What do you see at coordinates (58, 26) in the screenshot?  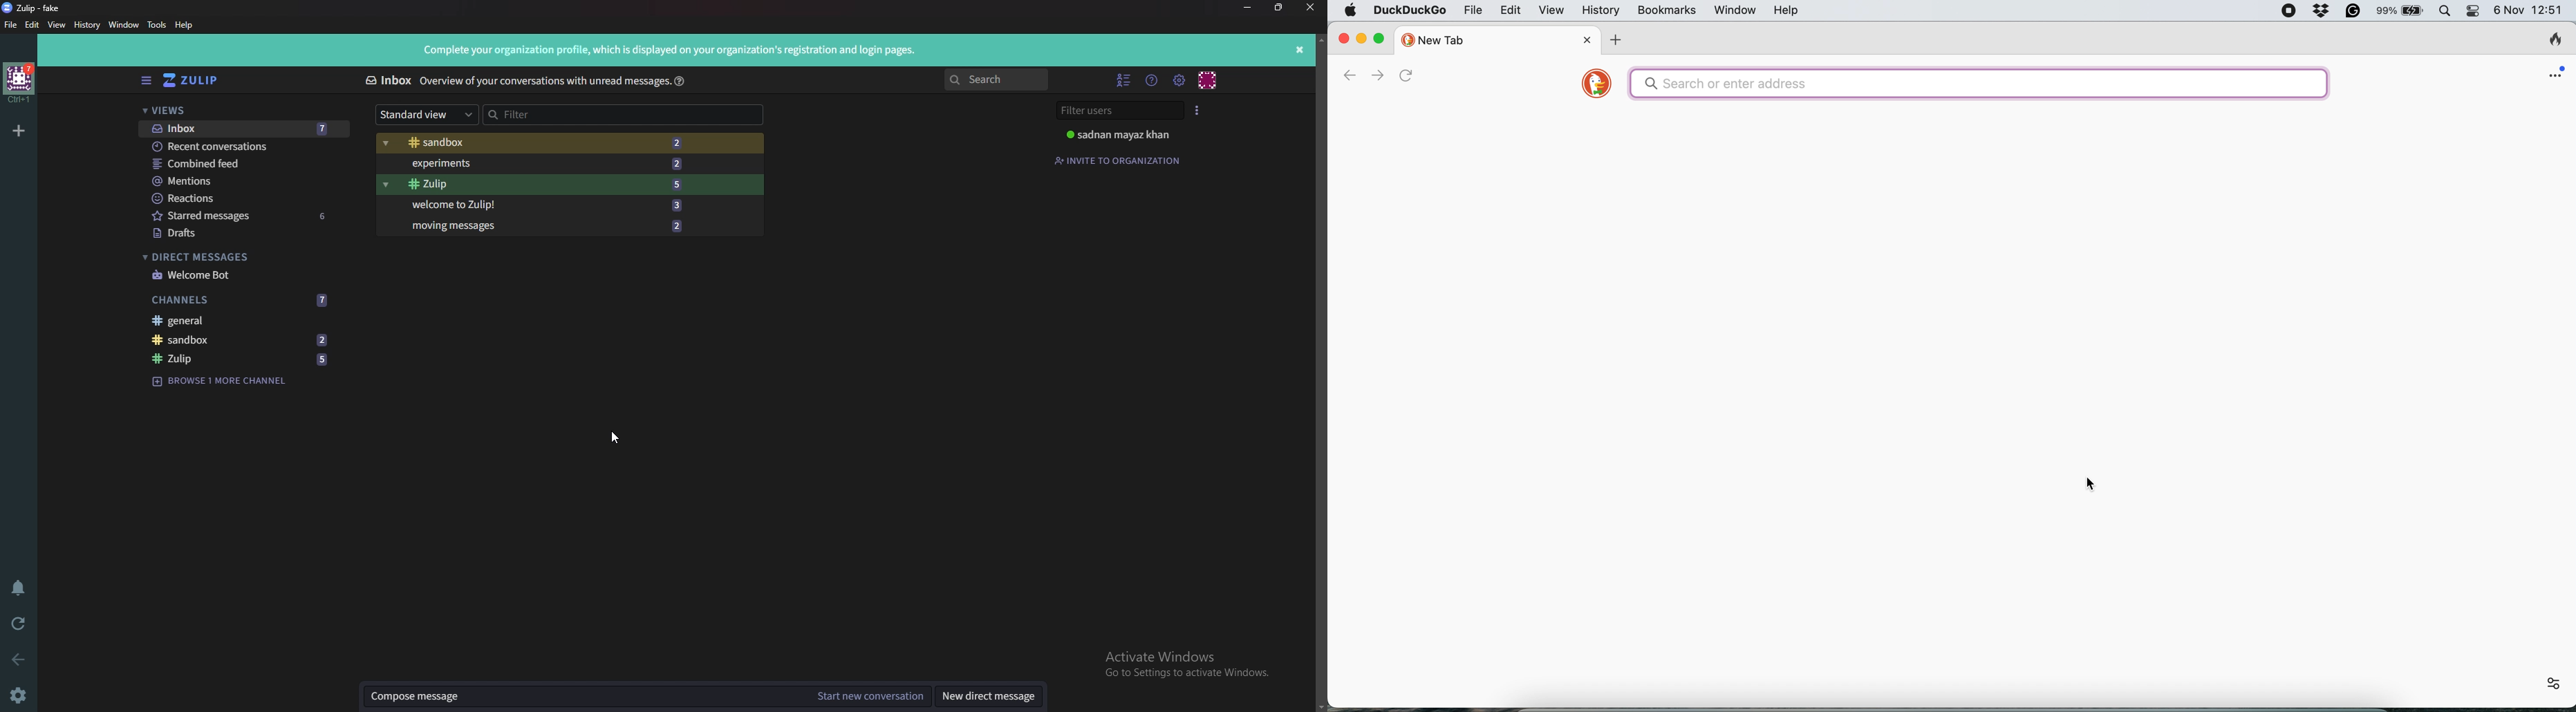 I see `view` at bounding box center [58, 26].